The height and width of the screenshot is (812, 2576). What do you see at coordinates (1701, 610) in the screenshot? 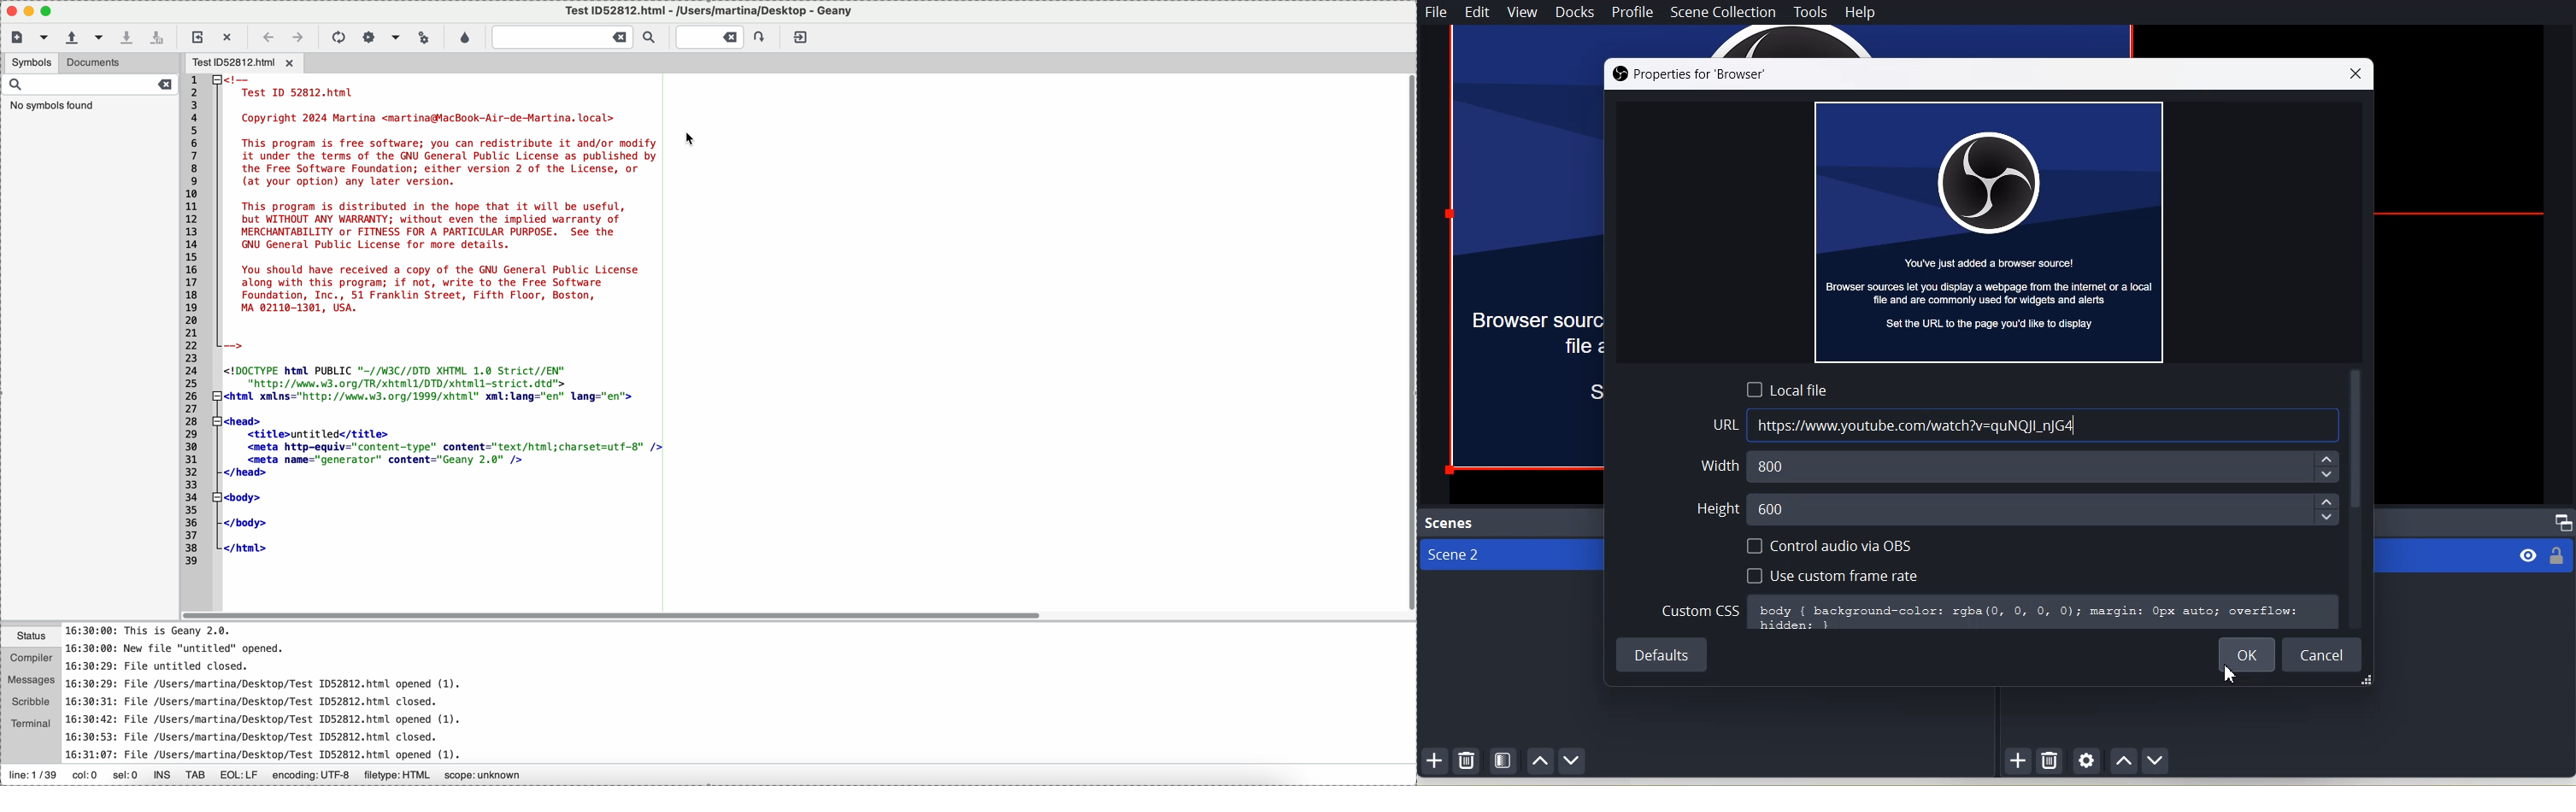
I see `Custom CSS` at bounding box center [1701, 610].